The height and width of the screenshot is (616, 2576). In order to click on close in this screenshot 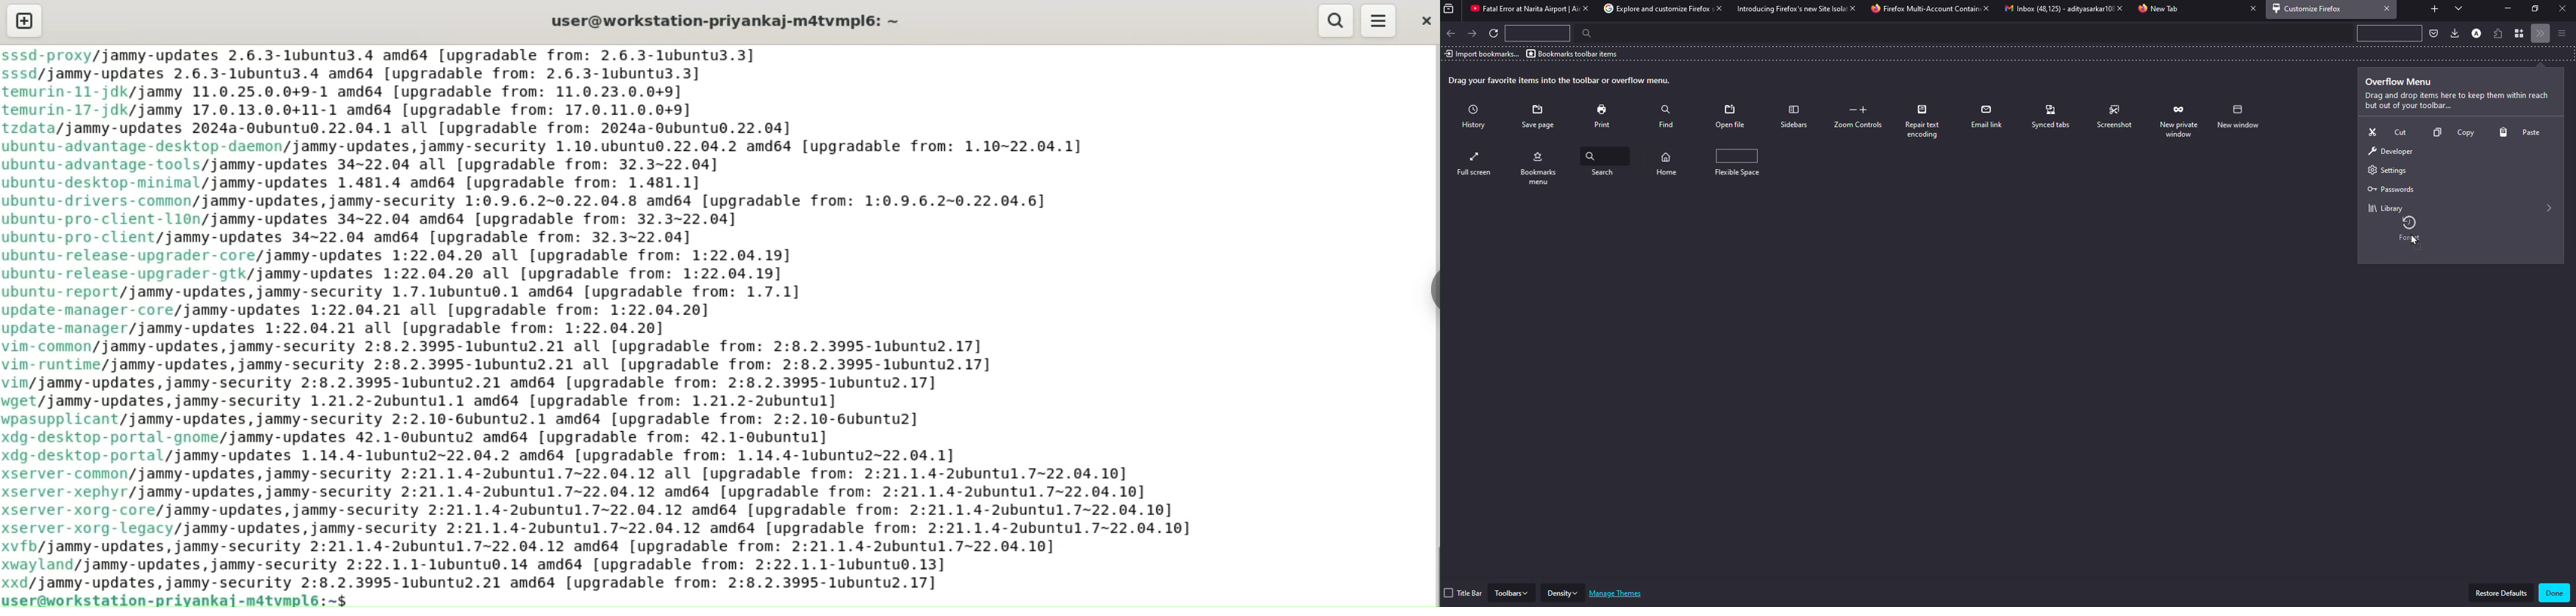, I will do `click(2116, 8)`.